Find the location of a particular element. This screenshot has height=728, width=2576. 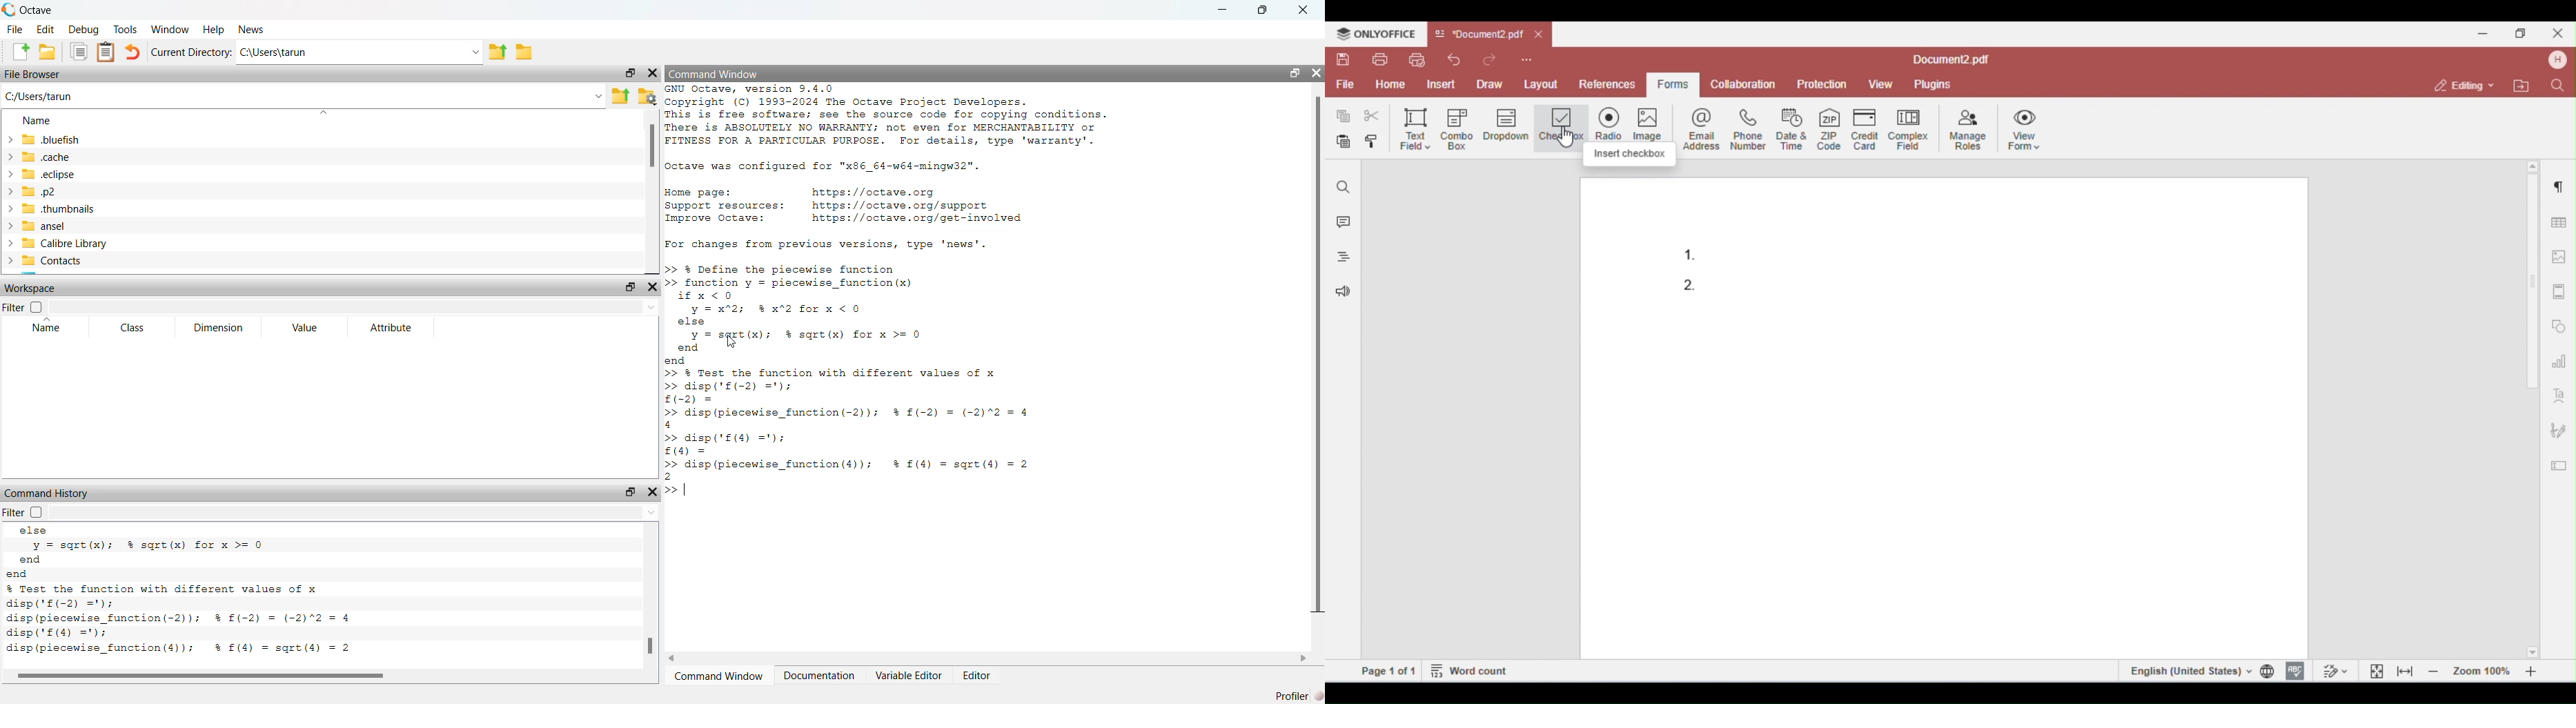

Scrollbar is located at coordinates (212, 676).